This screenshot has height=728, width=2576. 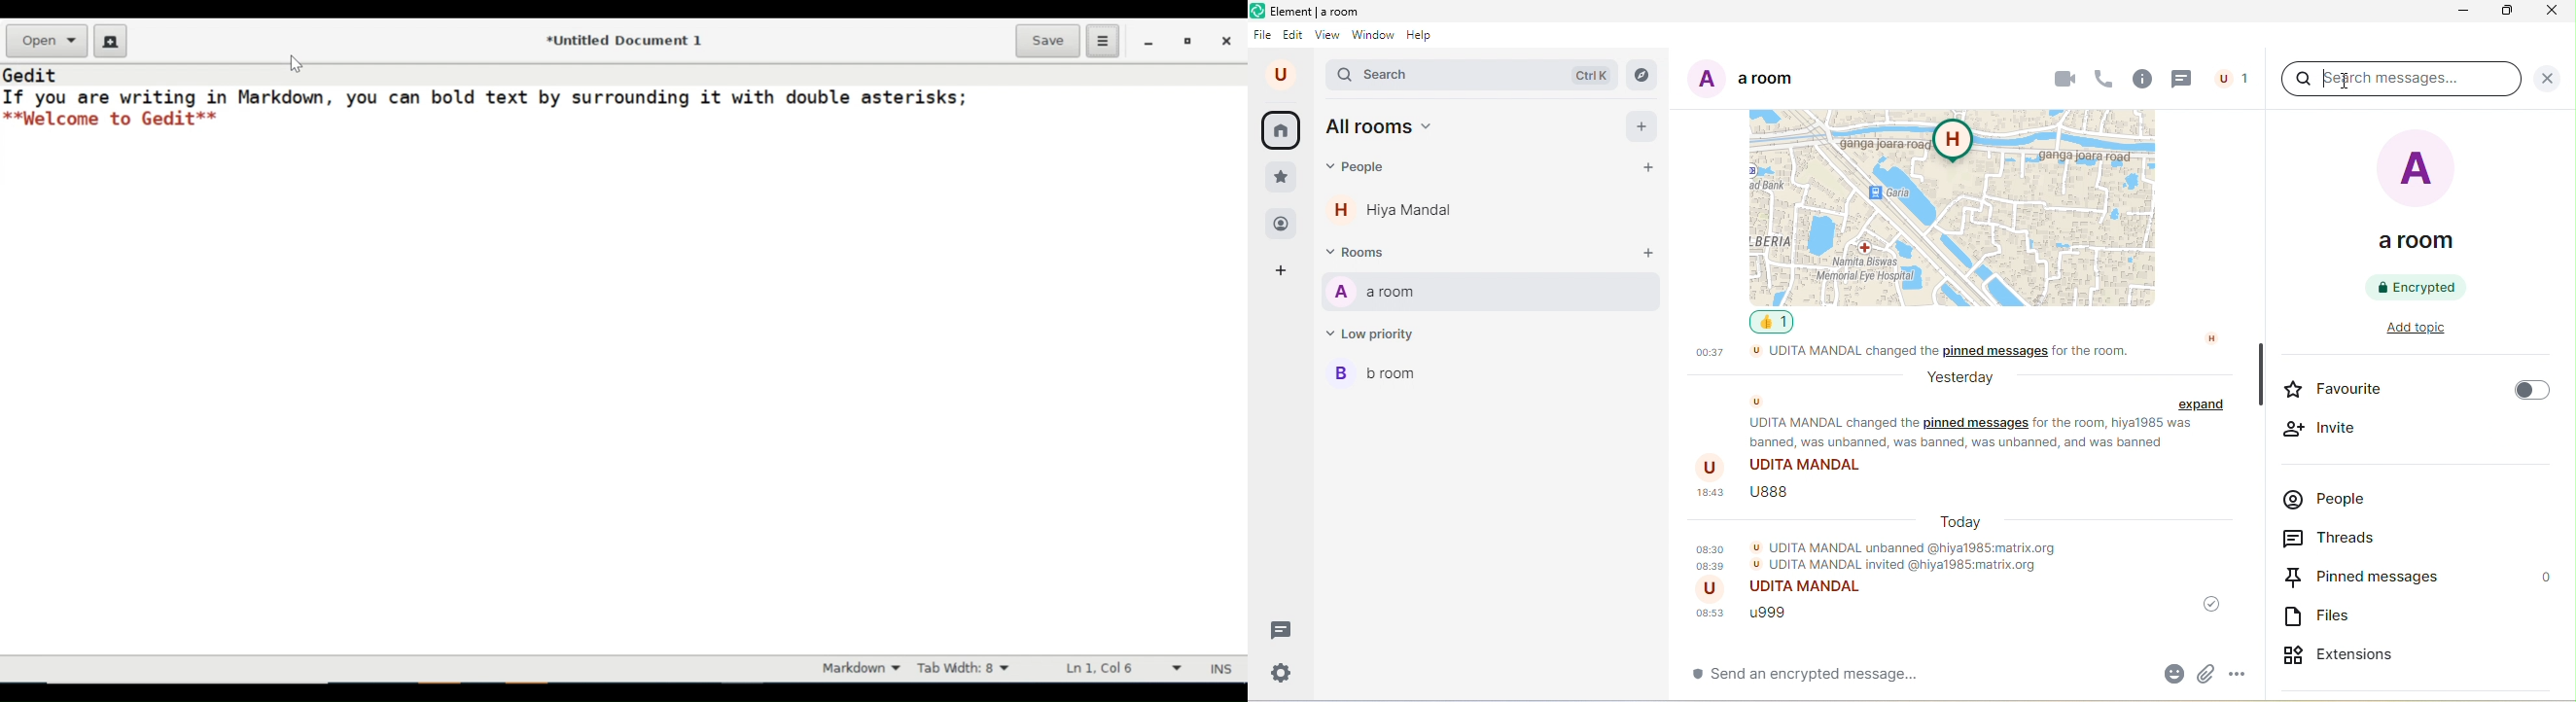 I want to click on edit, so click(x=1294, y=35).